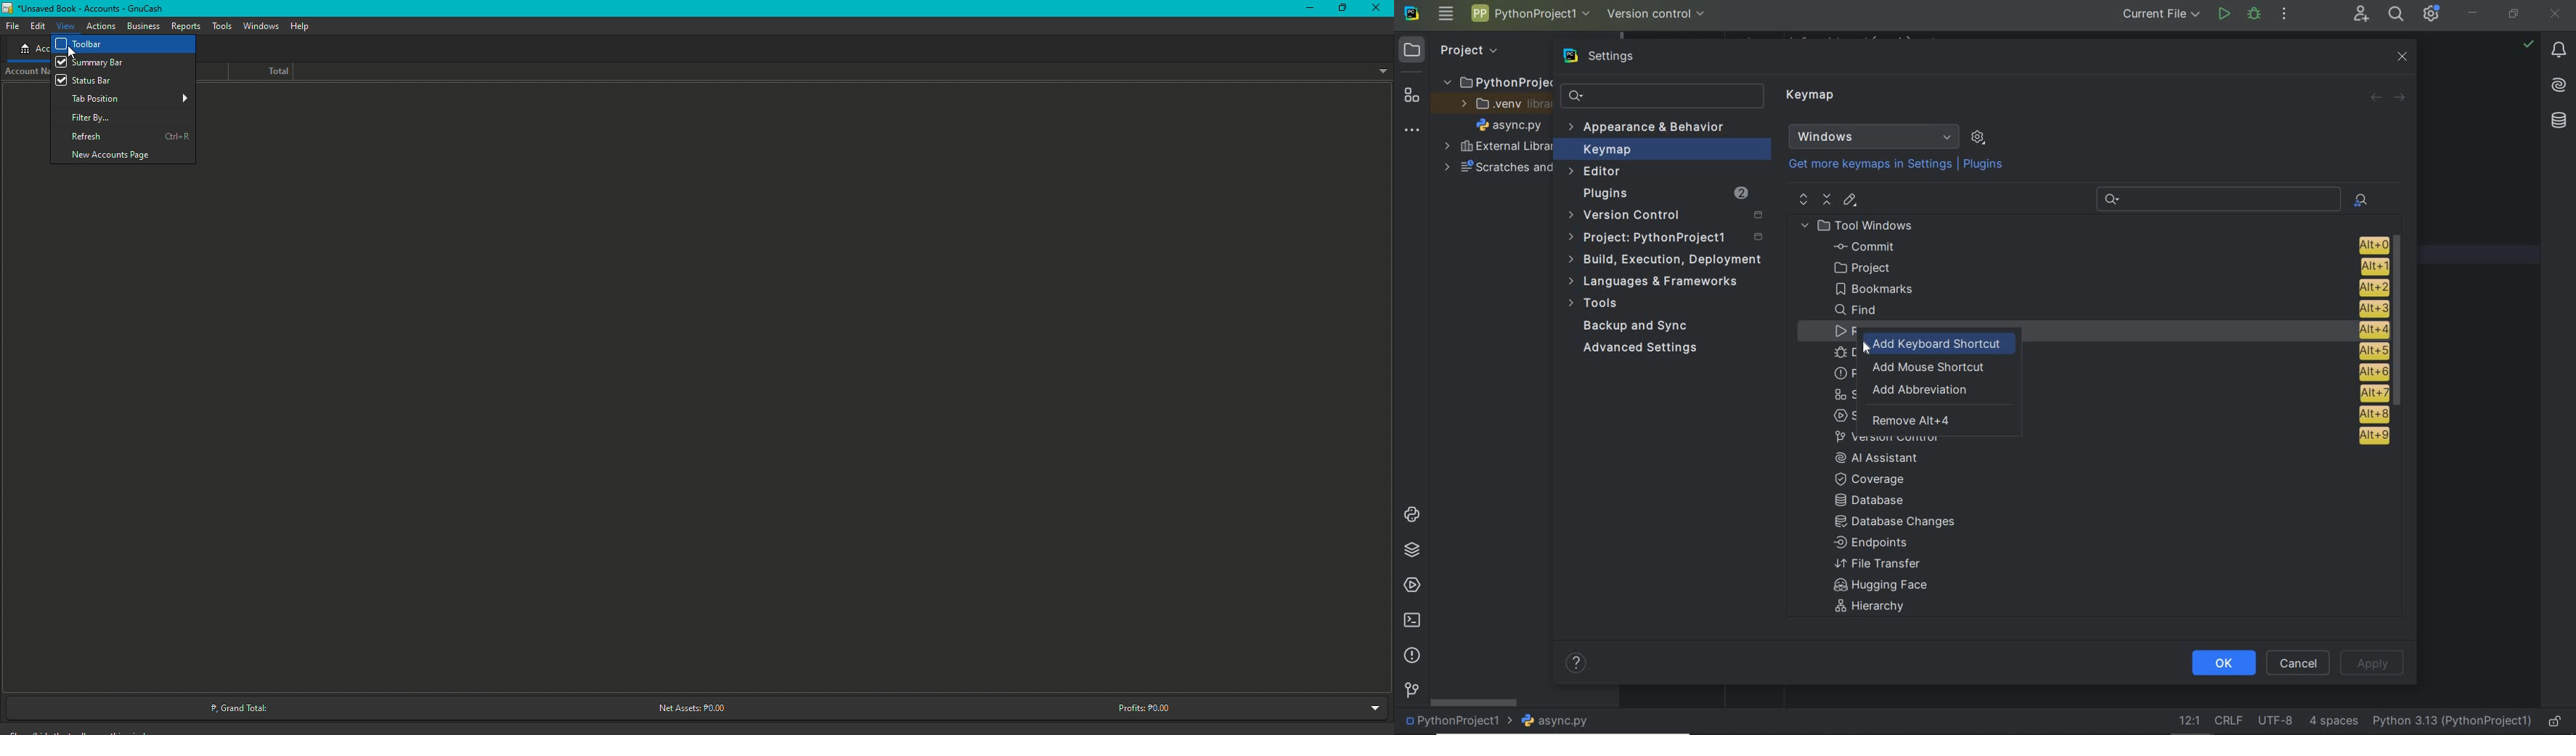 The width and height of the screenshot is (2576, 756). What do you see at coordinates (2453, 722) in the screenshot?
I see `current interpreter` at bounding box center [2453, 722].